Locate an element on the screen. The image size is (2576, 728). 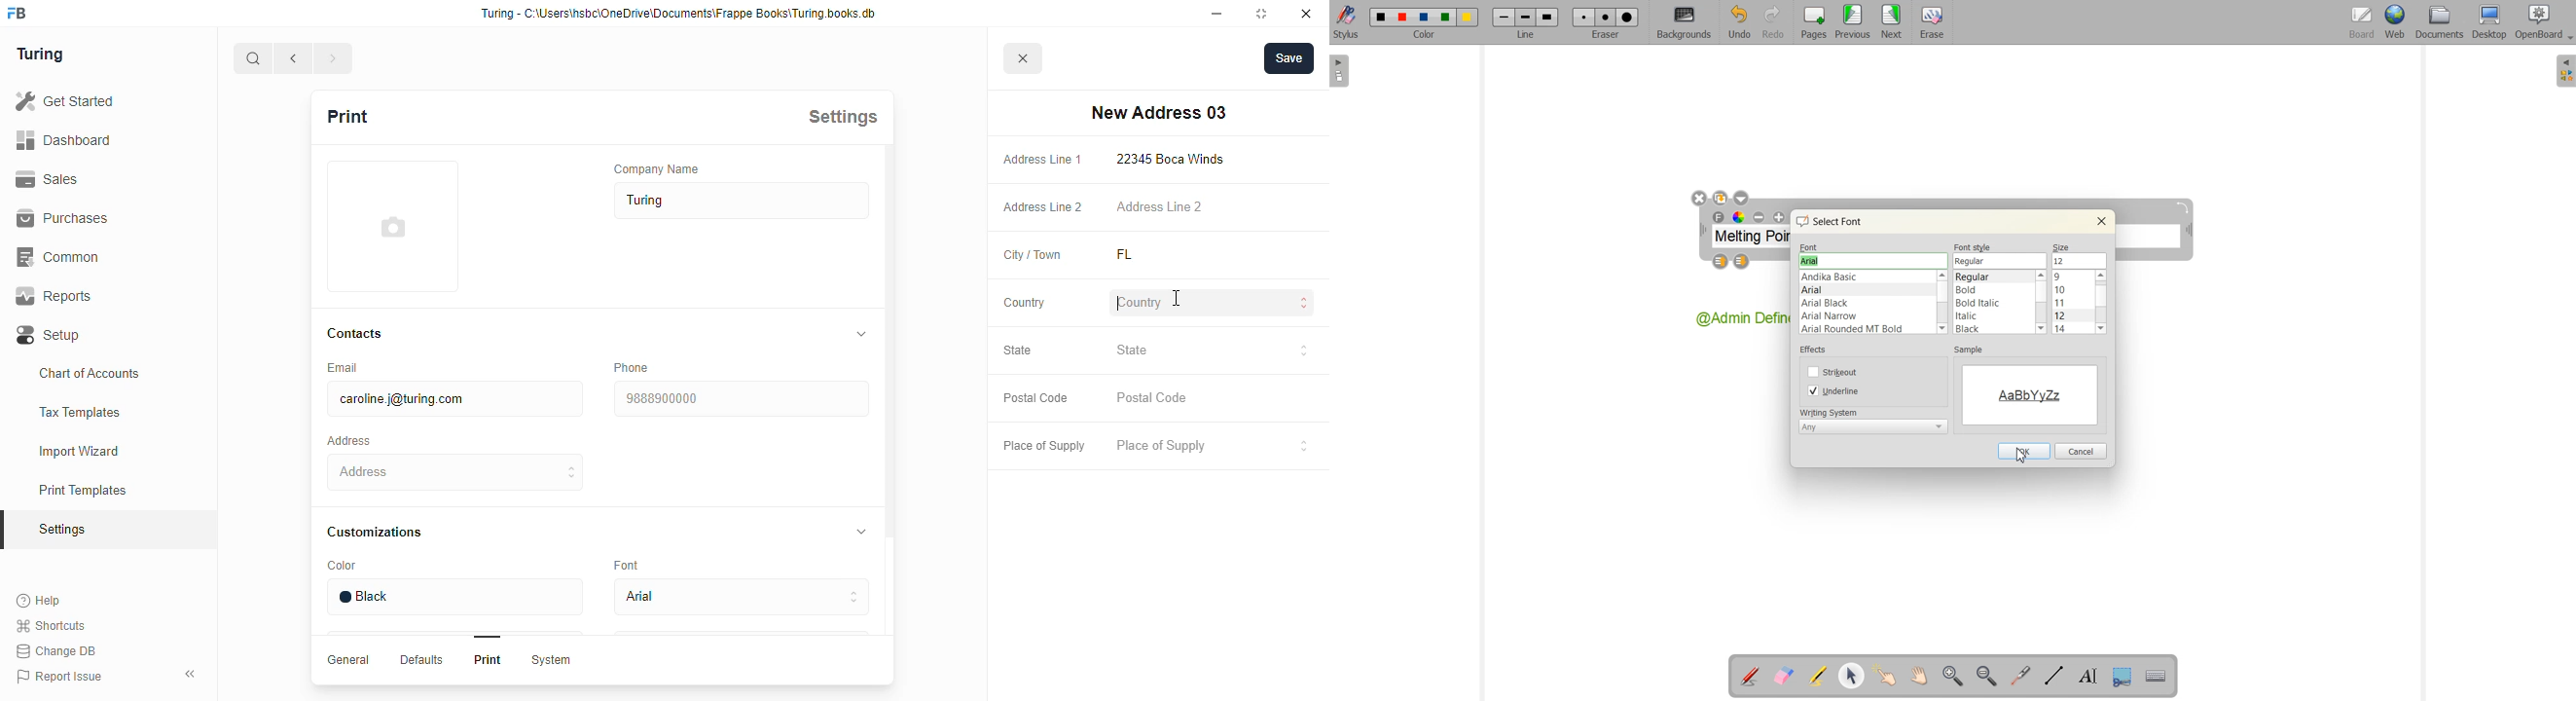
print is located at coordinates (346, 116).